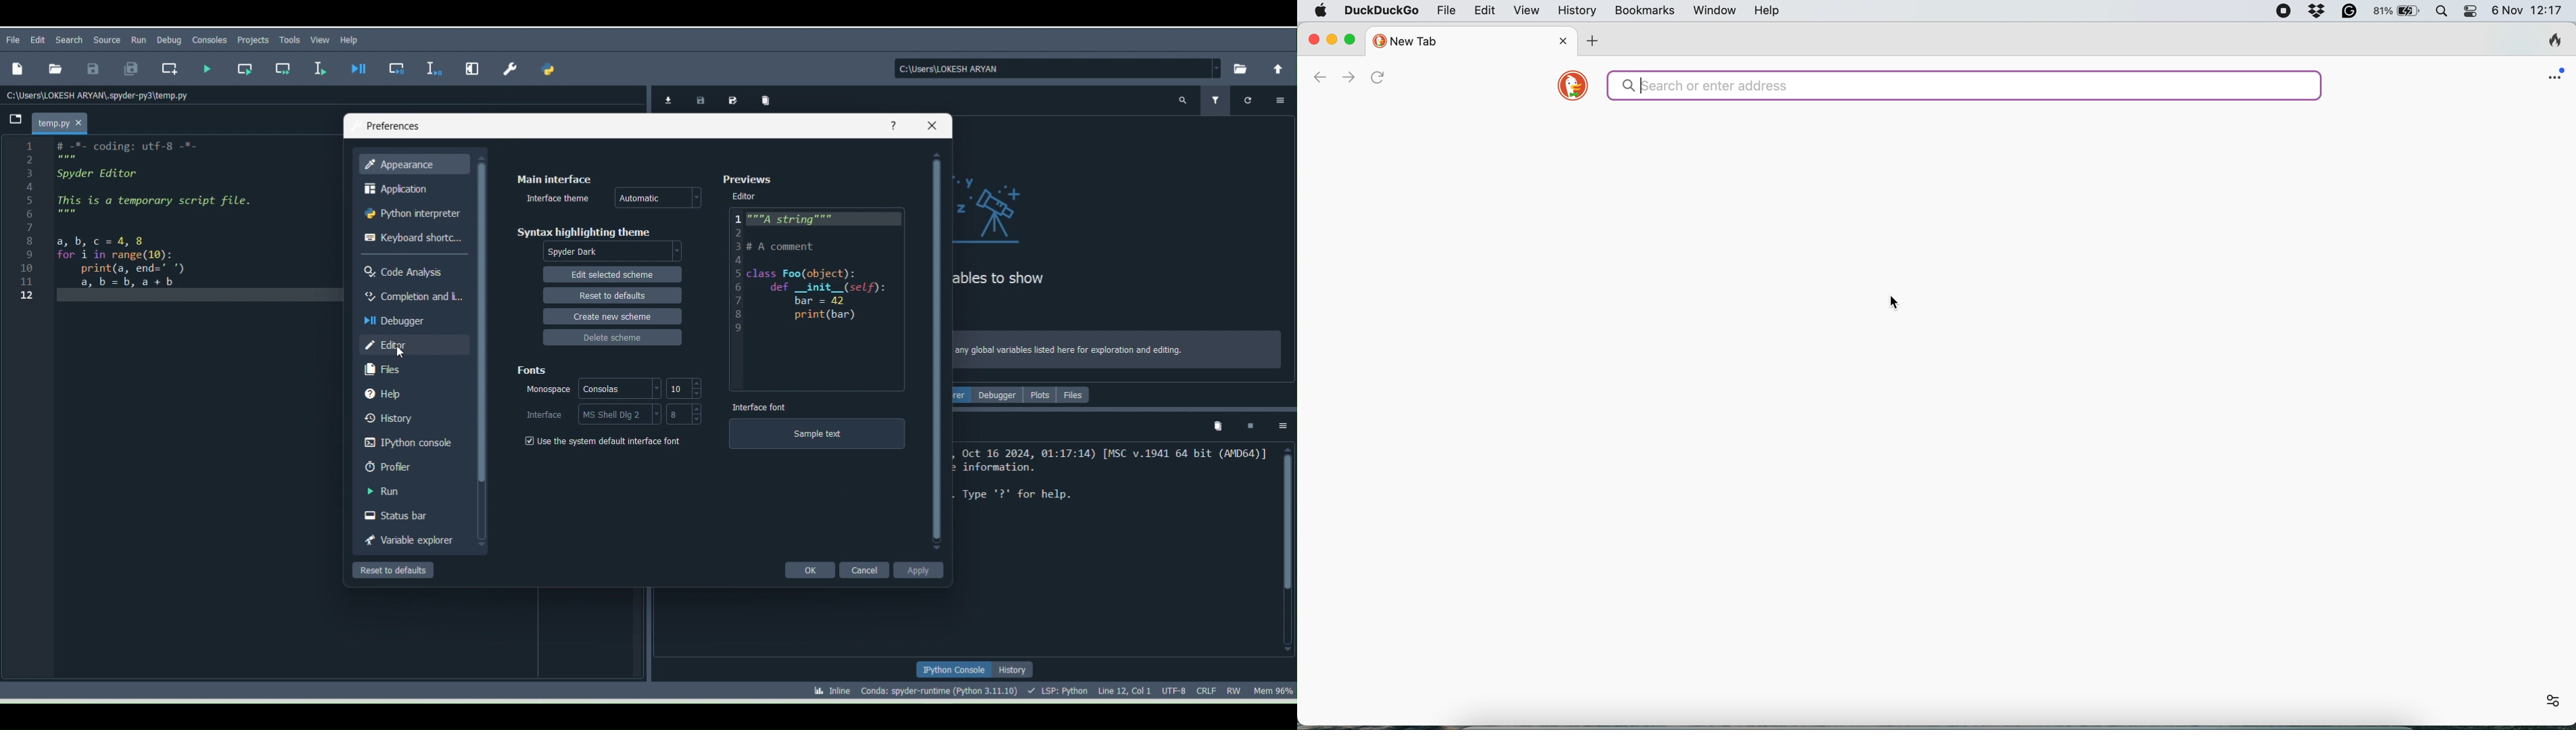  I want to click on Maximize current pane (Ctrl + Alt + Shift + M), so click(474, 65).